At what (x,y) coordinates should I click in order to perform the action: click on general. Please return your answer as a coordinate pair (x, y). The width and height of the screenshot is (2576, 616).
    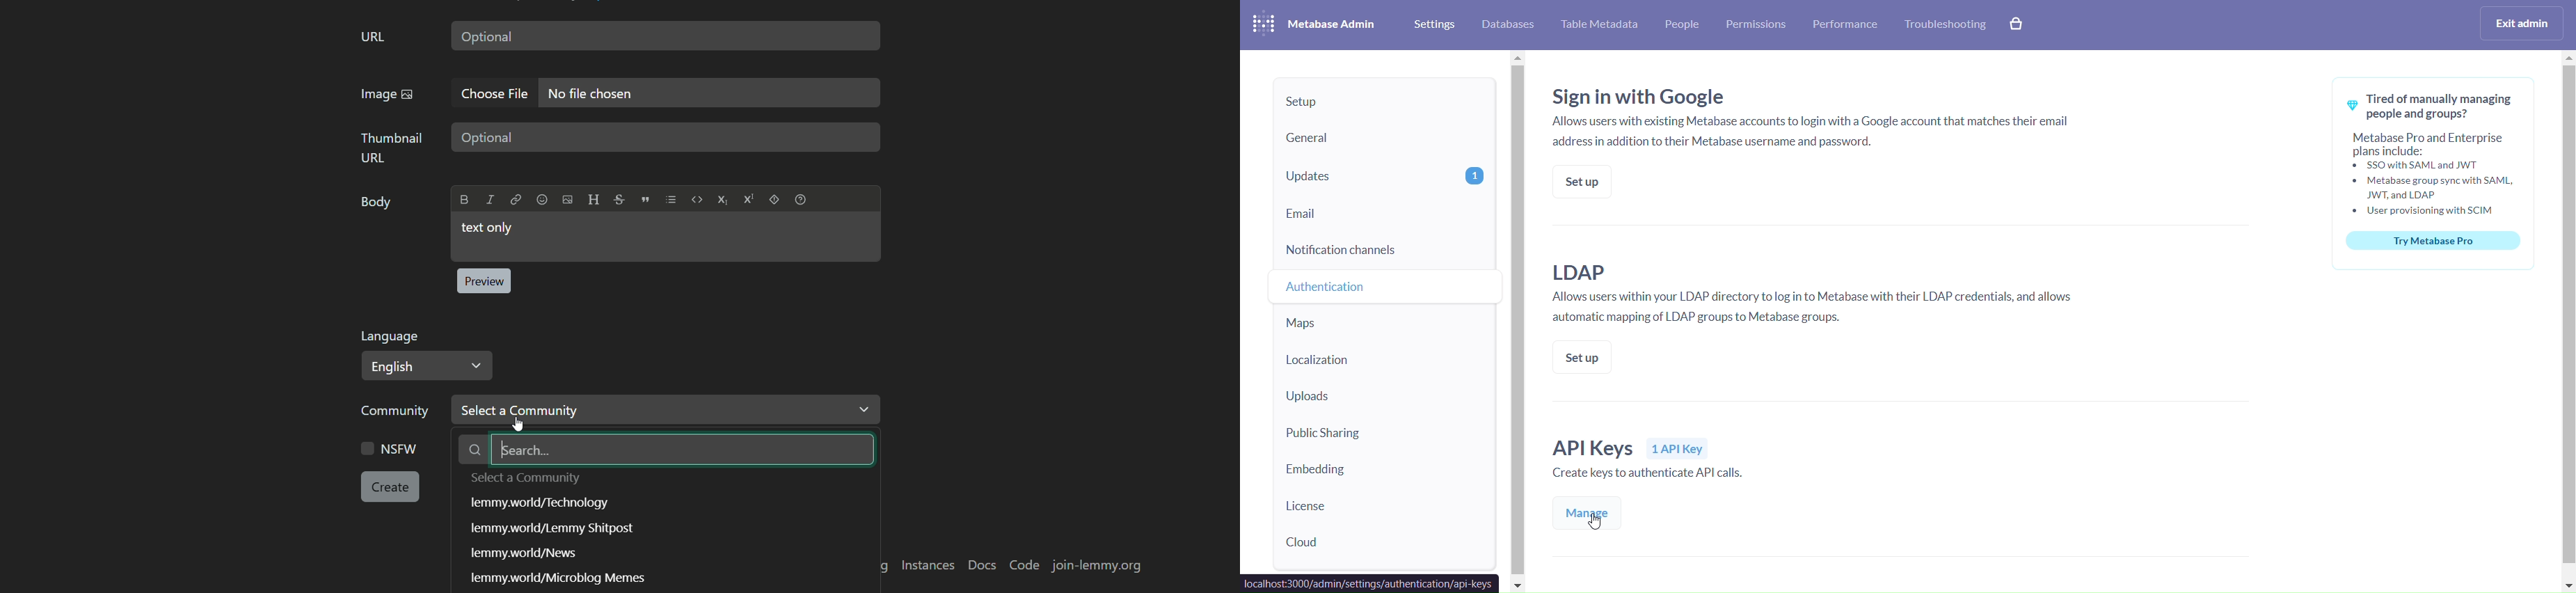
    Looking at the image, I should click on (1383, 138).